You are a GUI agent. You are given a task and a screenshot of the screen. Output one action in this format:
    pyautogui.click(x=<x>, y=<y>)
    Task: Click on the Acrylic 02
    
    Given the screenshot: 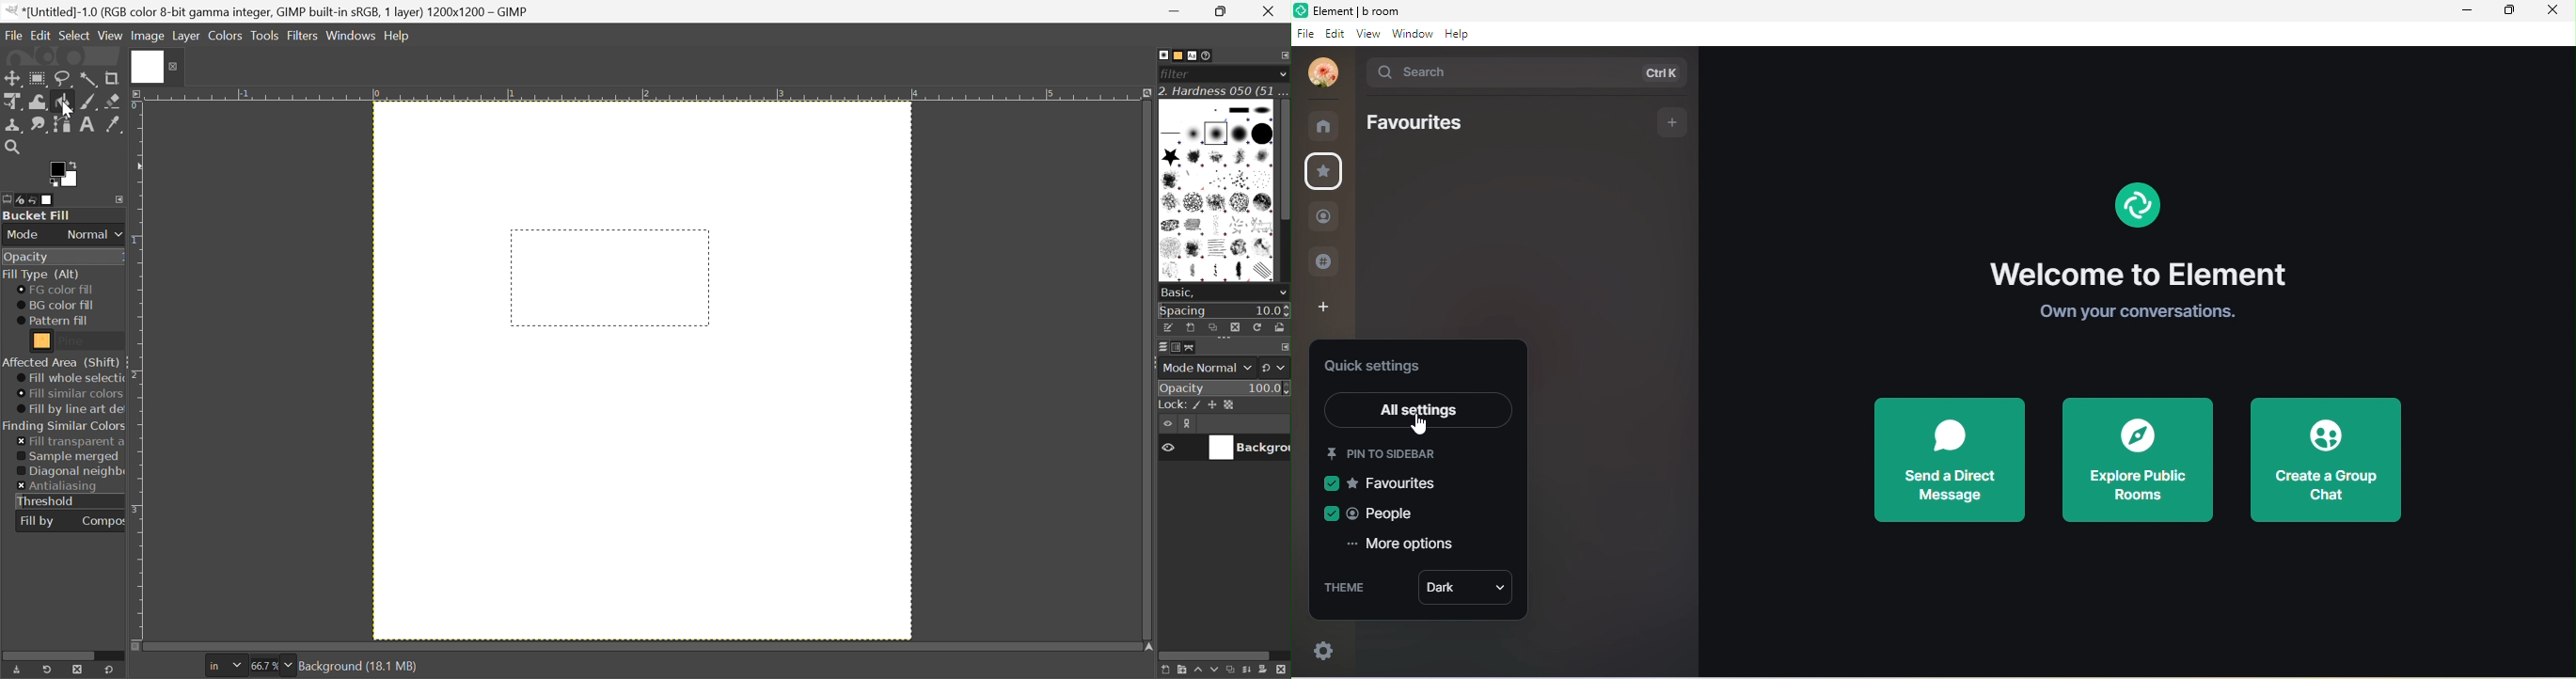 What is the action you would take?
    pyautogui.click(x=1218, y=158)
    